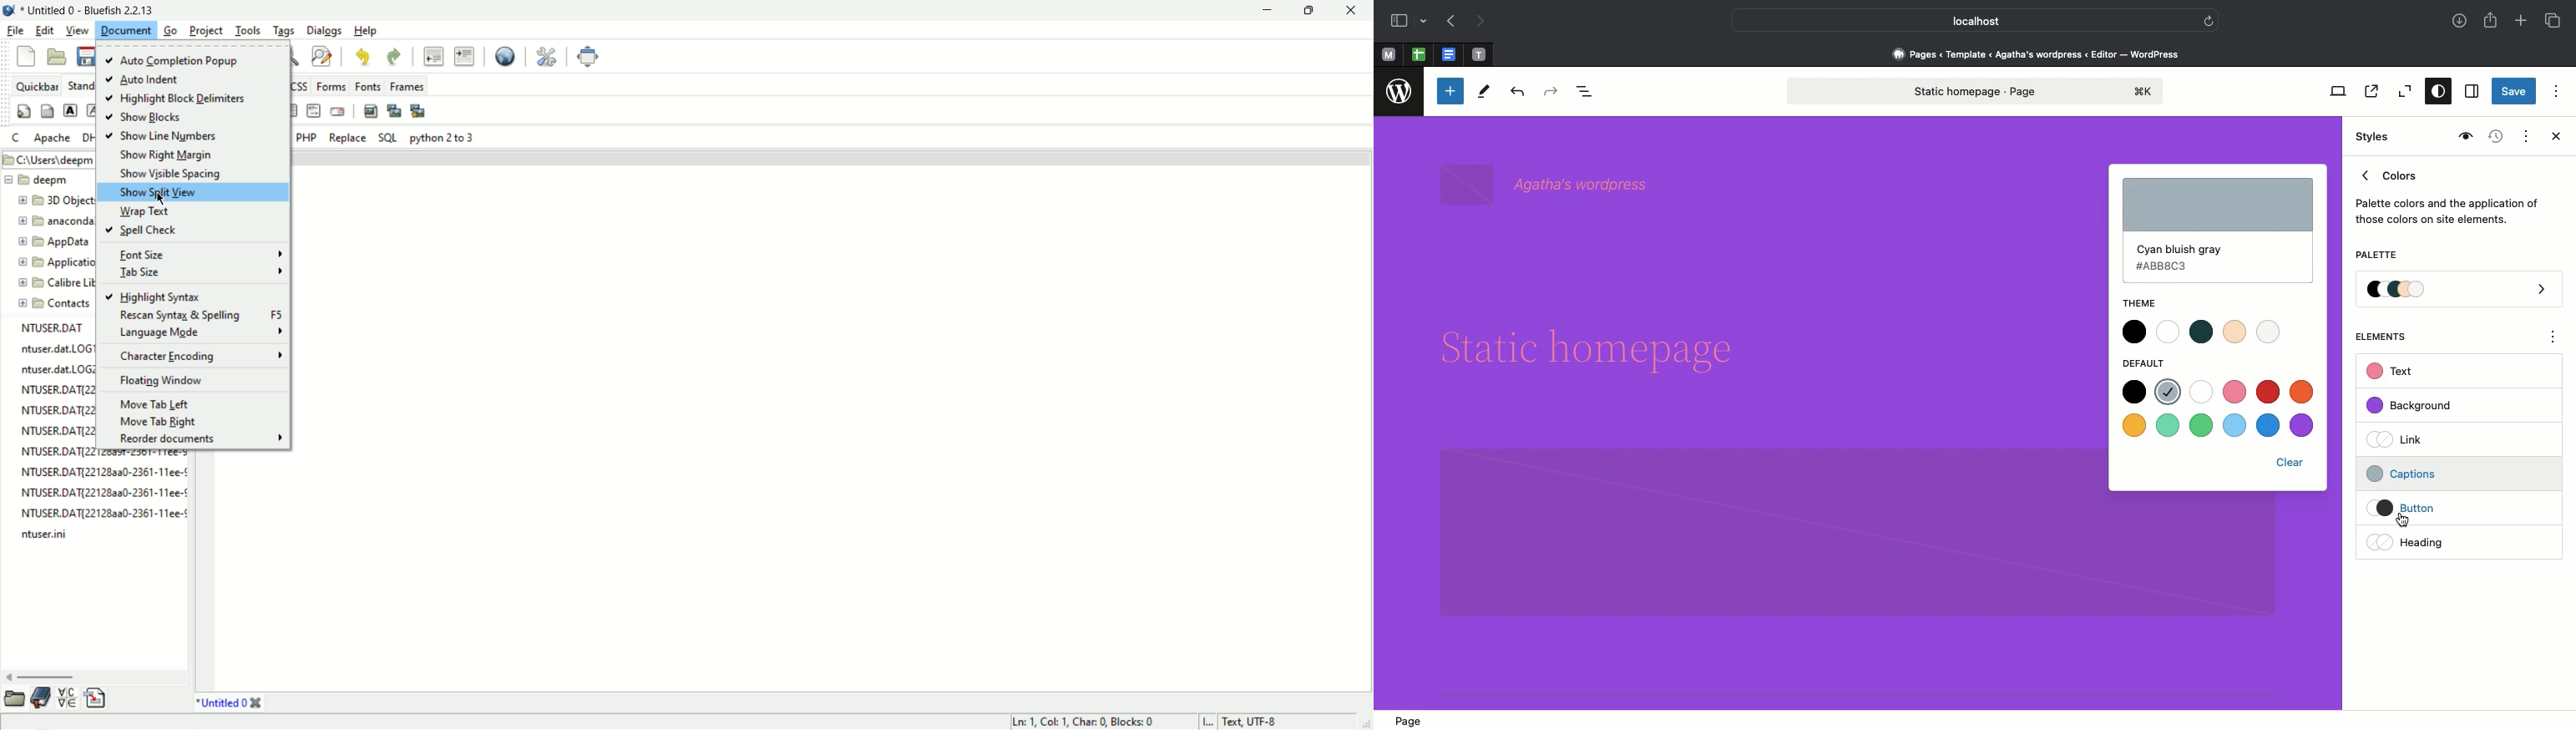 The height and width of the screenshot is (756, 2576). What do you see at coordinates (108, 9) in the screenshot?
I see `Untitled 0- Bluefish 2.2.13` at bounding box center [108, 9].